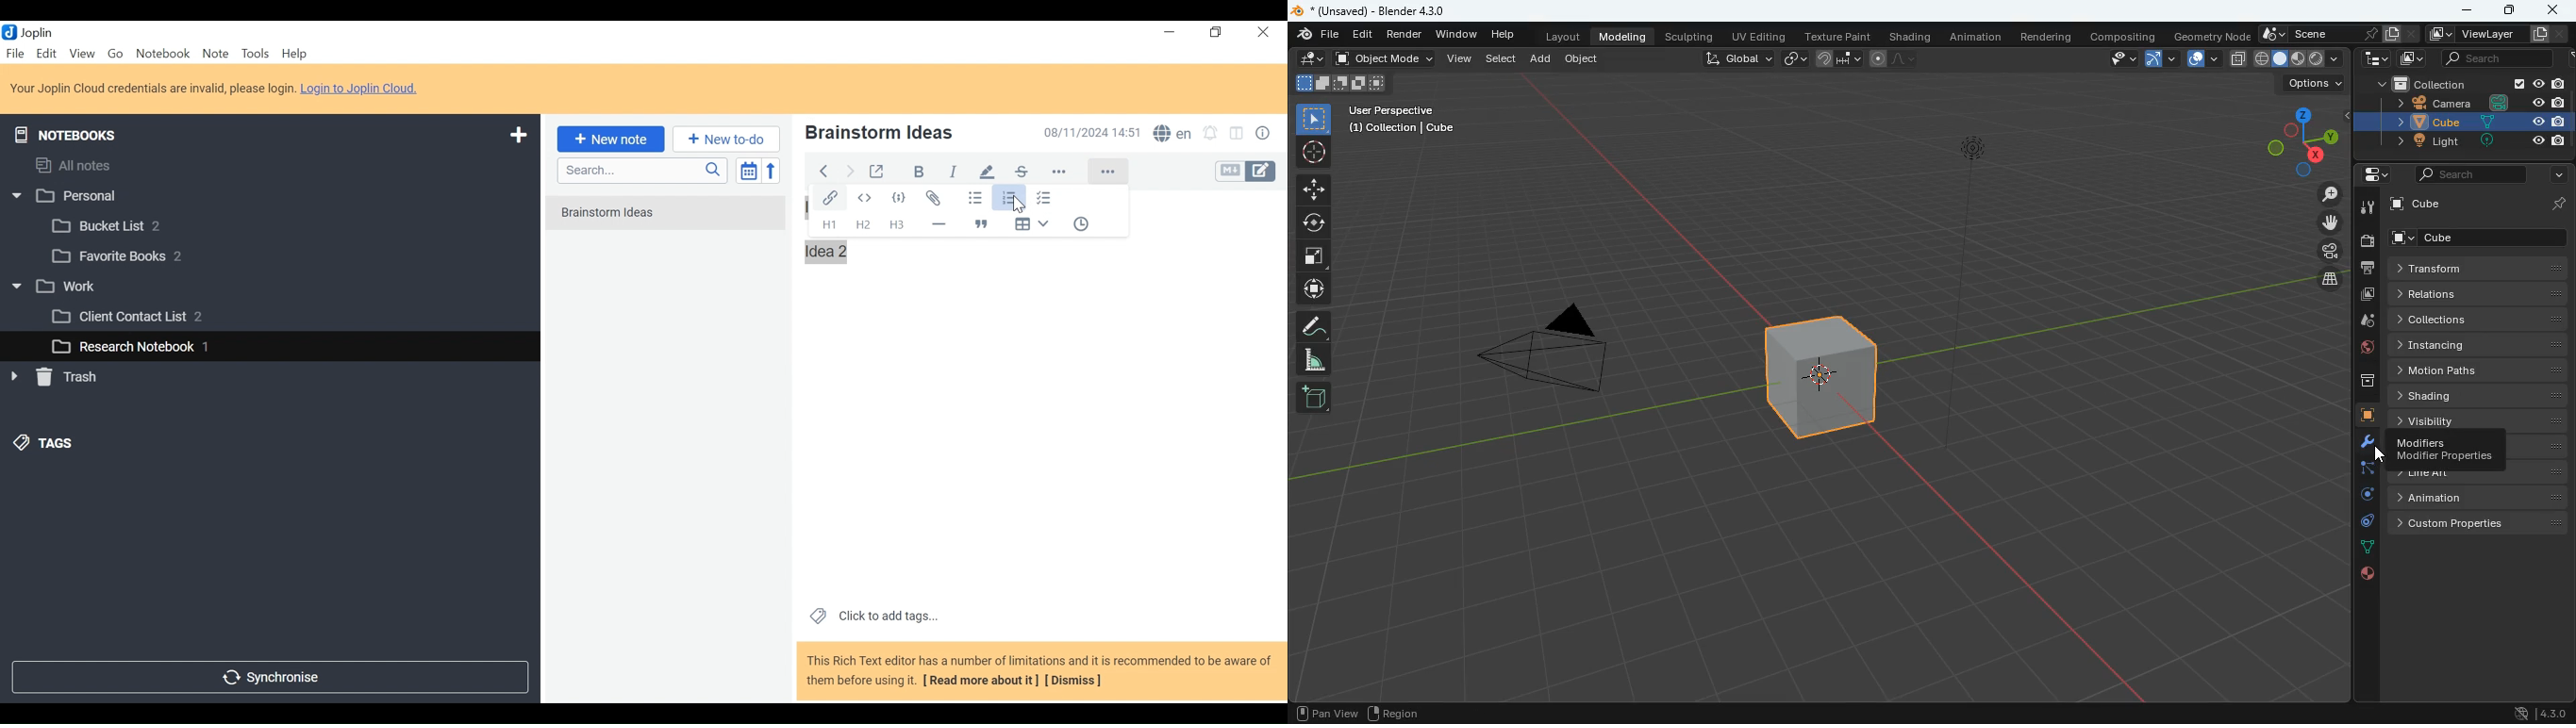  What do you see at coordinates (1217, 33) in the screenshot?
I see `Restore` at bounding box center [1217, 33].